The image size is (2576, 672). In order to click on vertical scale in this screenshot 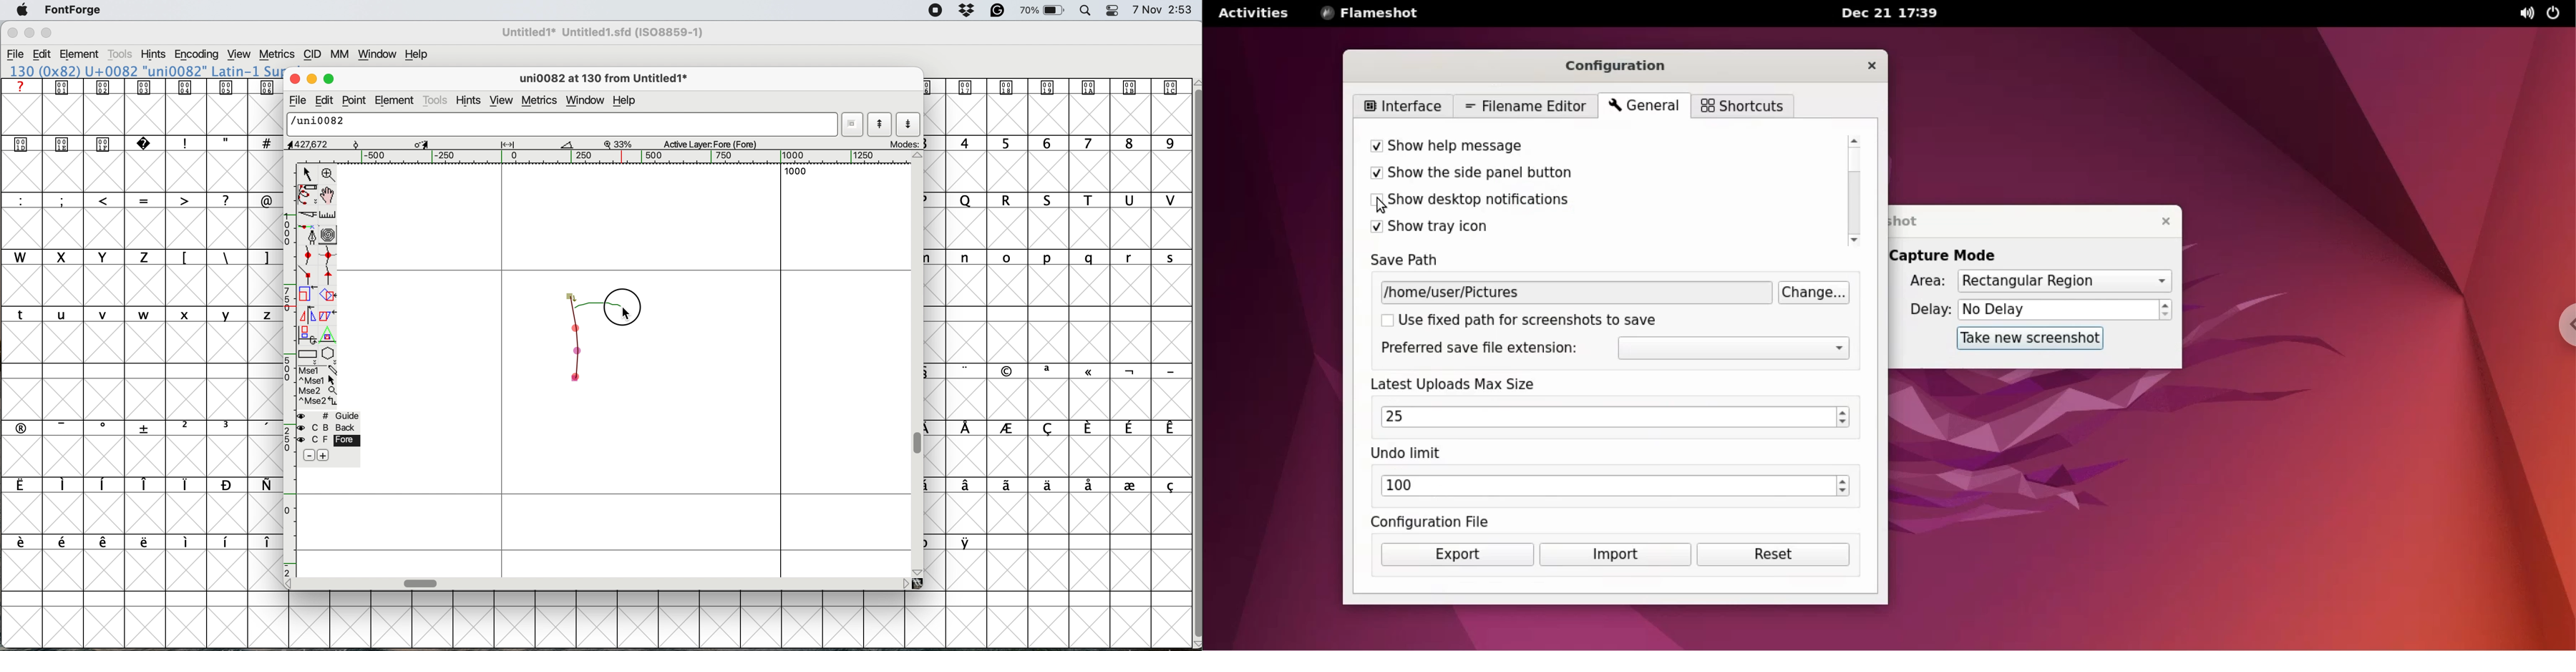, I will do `click(288, 369)`.